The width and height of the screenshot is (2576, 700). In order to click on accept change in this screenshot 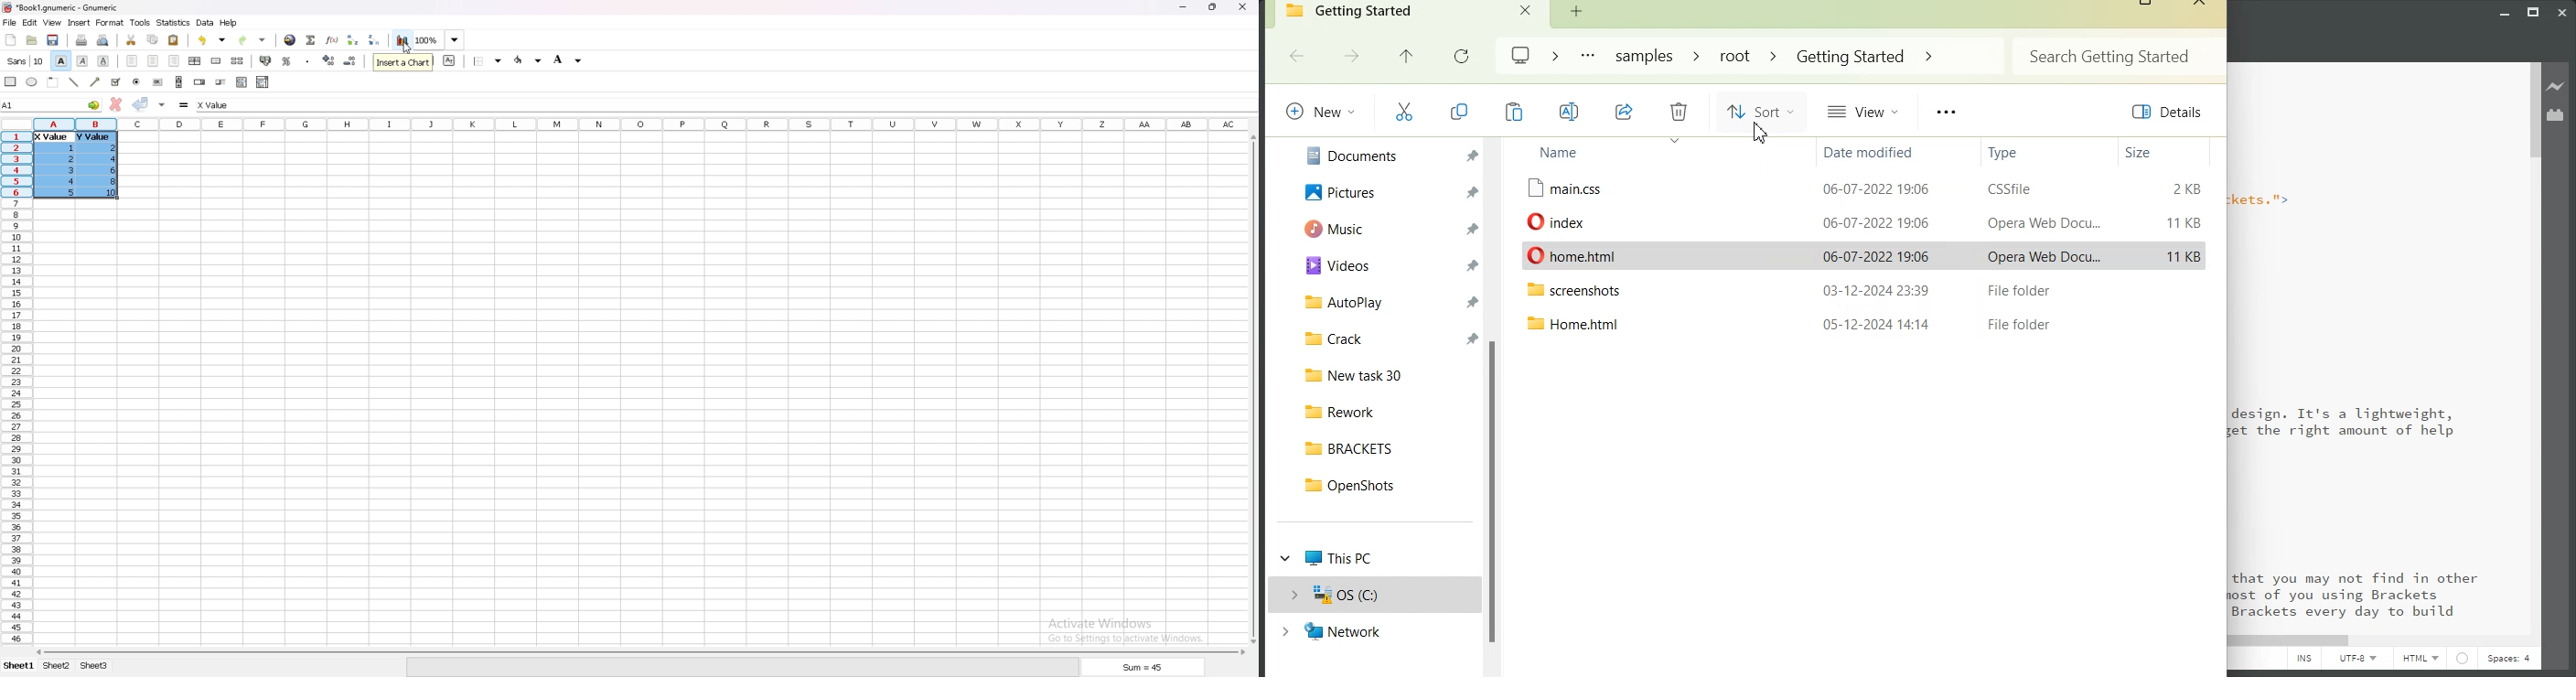, I will do `click(140, 103)`.